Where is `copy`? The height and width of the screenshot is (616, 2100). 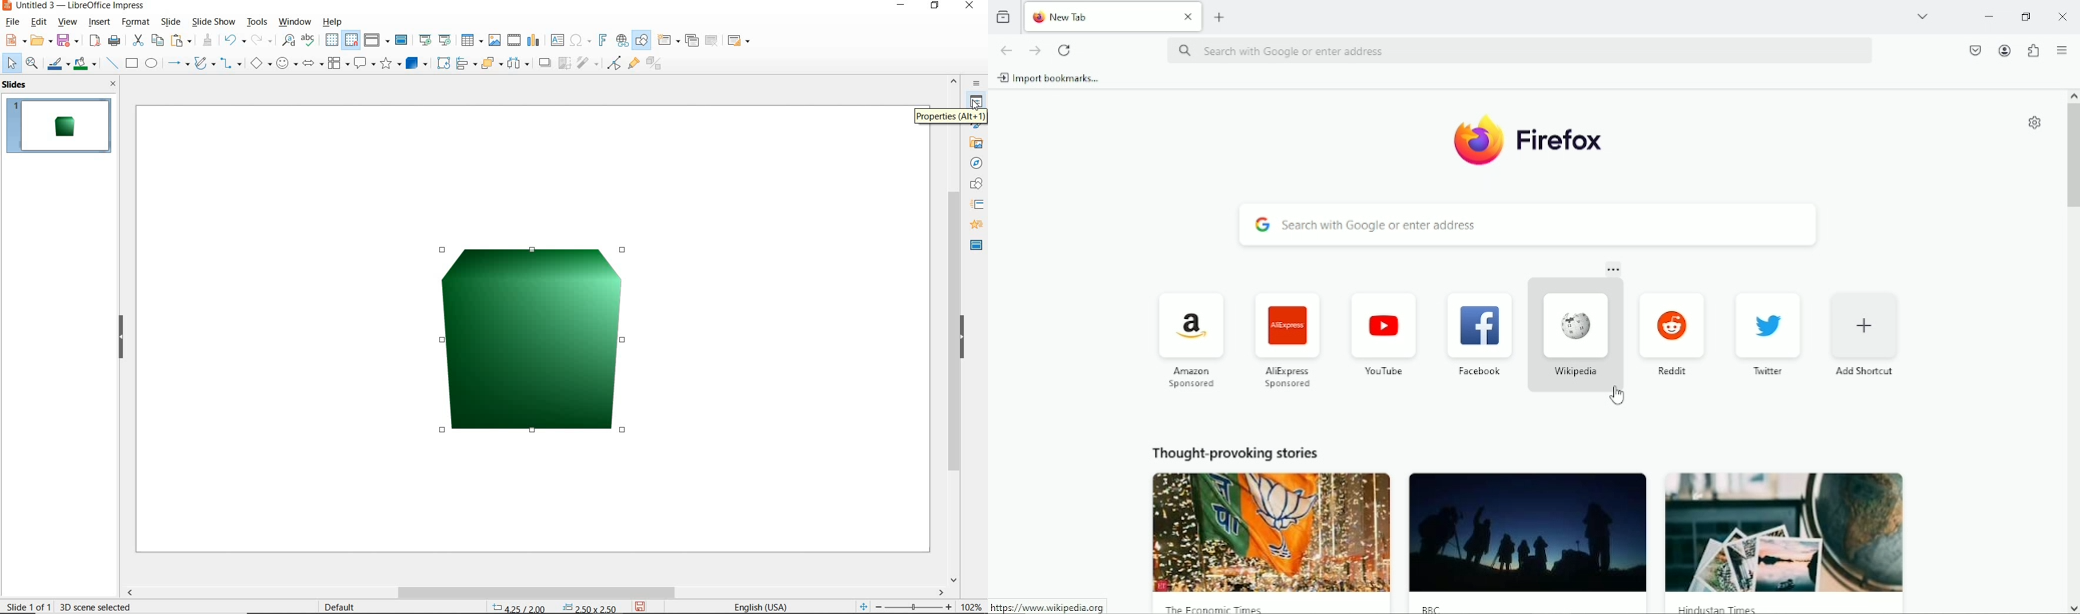
copy is located at coordinates (158, 41).